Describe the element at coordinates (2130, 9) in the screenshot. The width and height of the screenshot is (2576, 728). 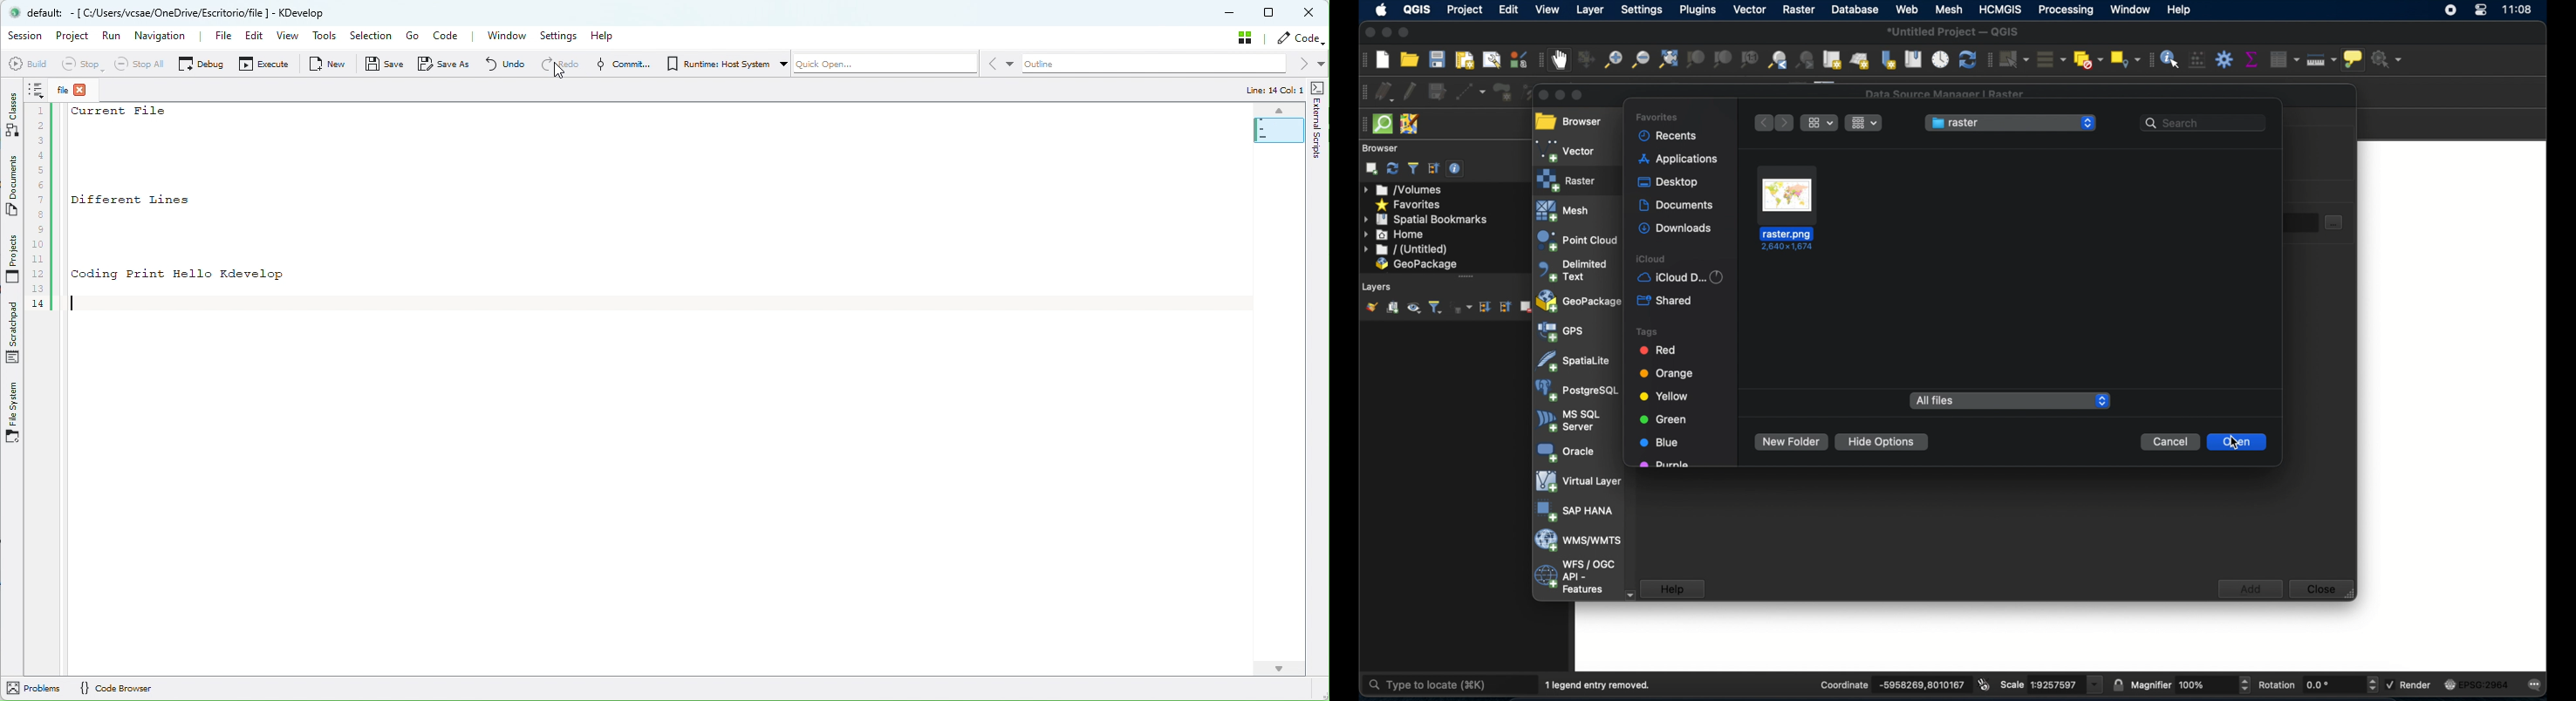
I see `window` at that location.